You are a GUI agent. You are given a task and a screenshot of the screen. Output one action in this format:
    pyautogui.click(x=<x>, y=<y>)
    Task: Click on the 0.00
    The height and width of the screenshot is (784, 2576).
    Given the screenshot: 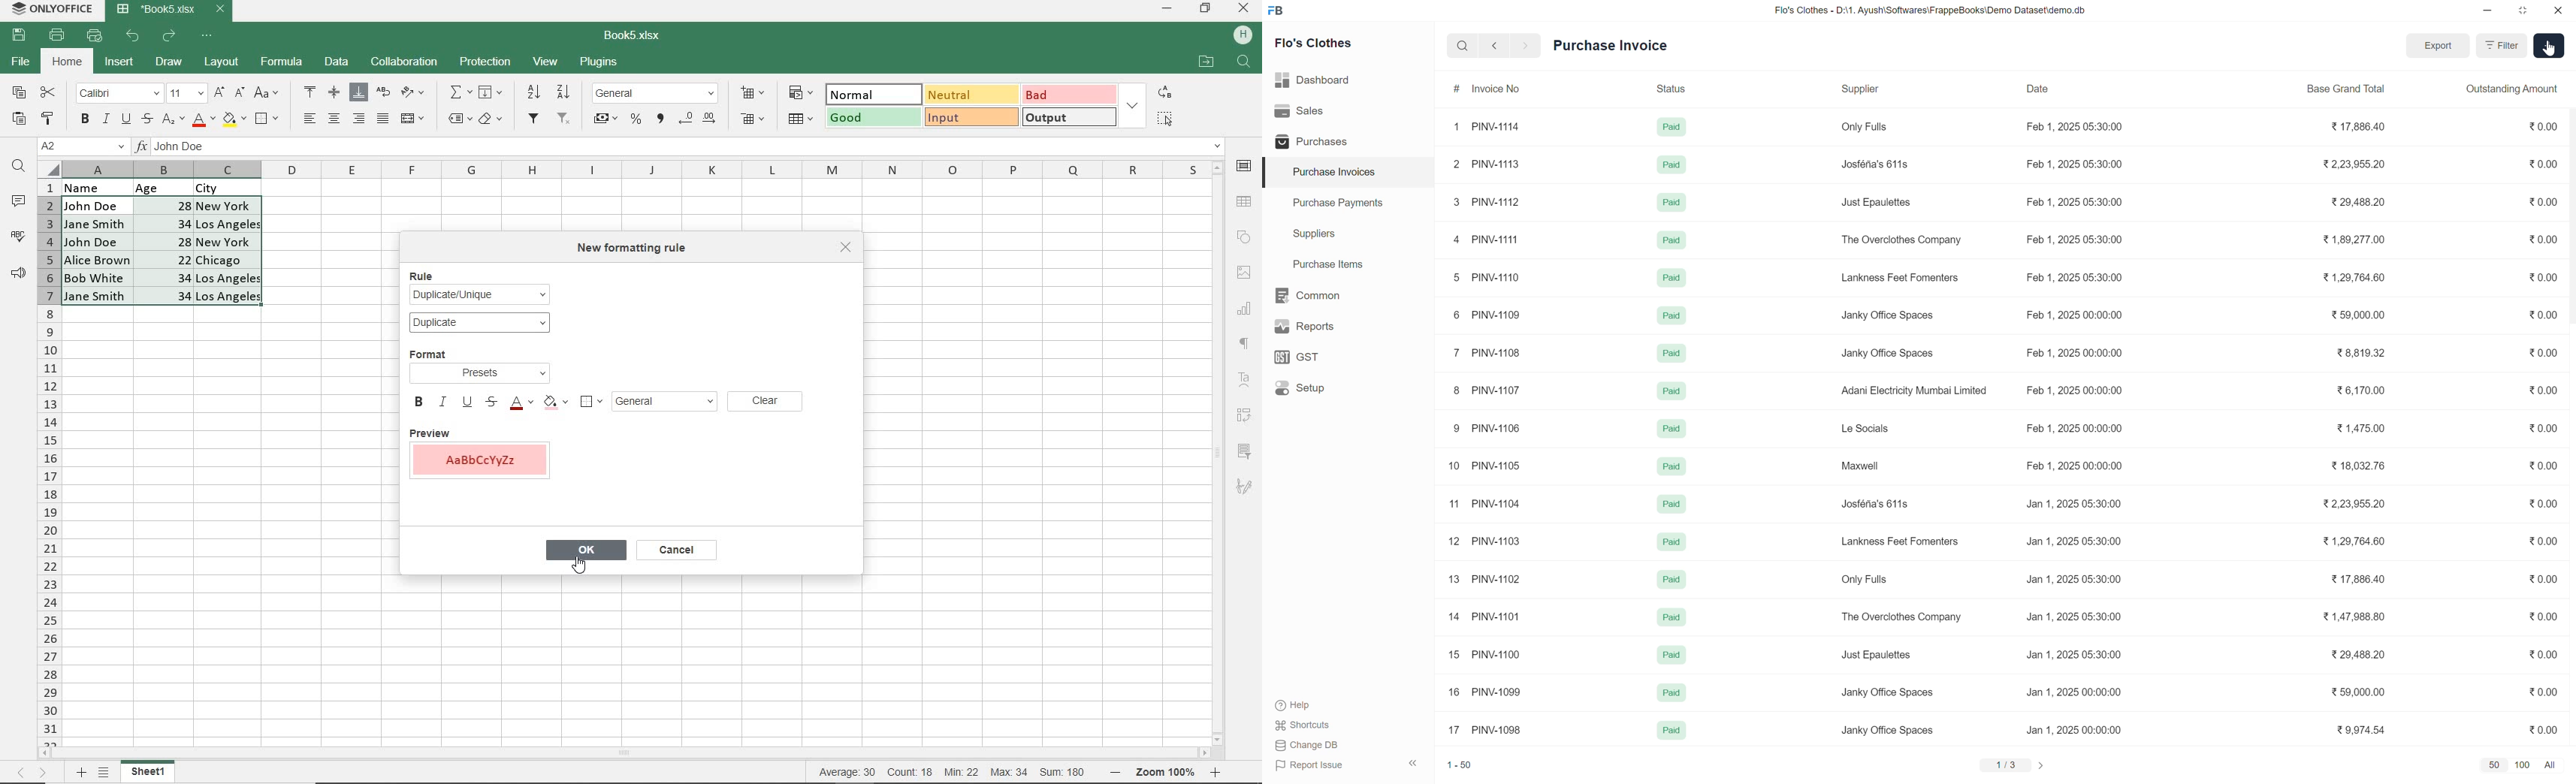 What is the action you would take?
    pyautogui.click(x=2544, y=164)
    